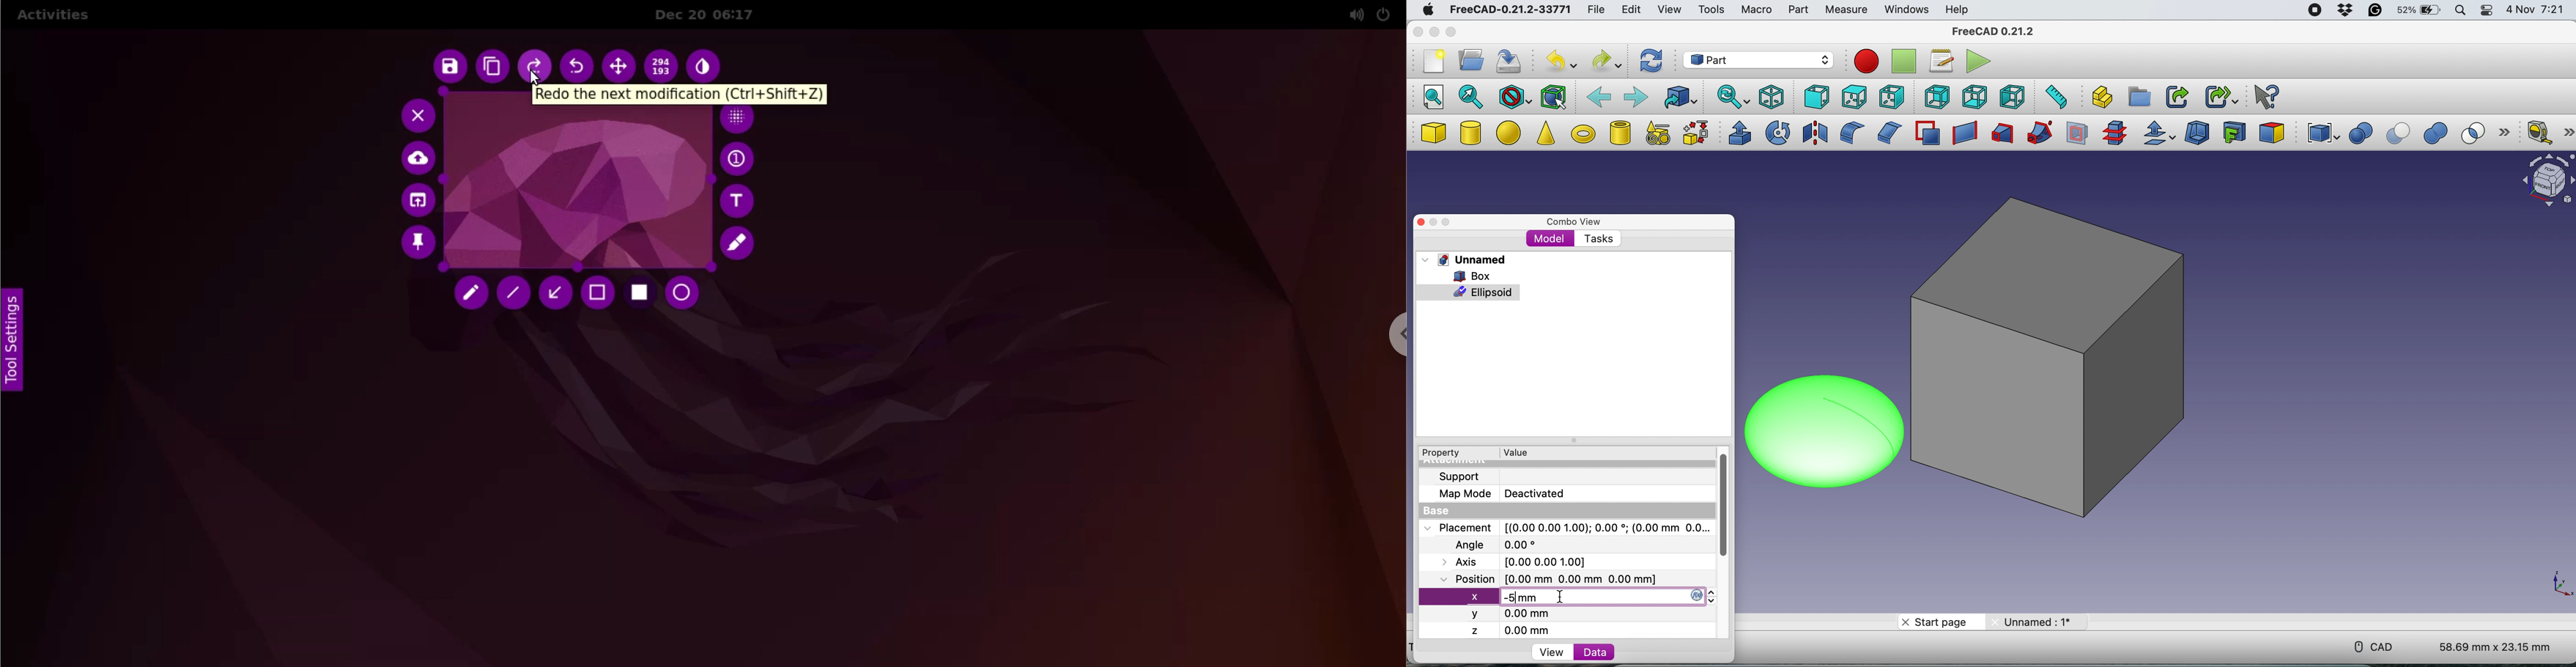  I want to click on intersection, so click(2478, 132).